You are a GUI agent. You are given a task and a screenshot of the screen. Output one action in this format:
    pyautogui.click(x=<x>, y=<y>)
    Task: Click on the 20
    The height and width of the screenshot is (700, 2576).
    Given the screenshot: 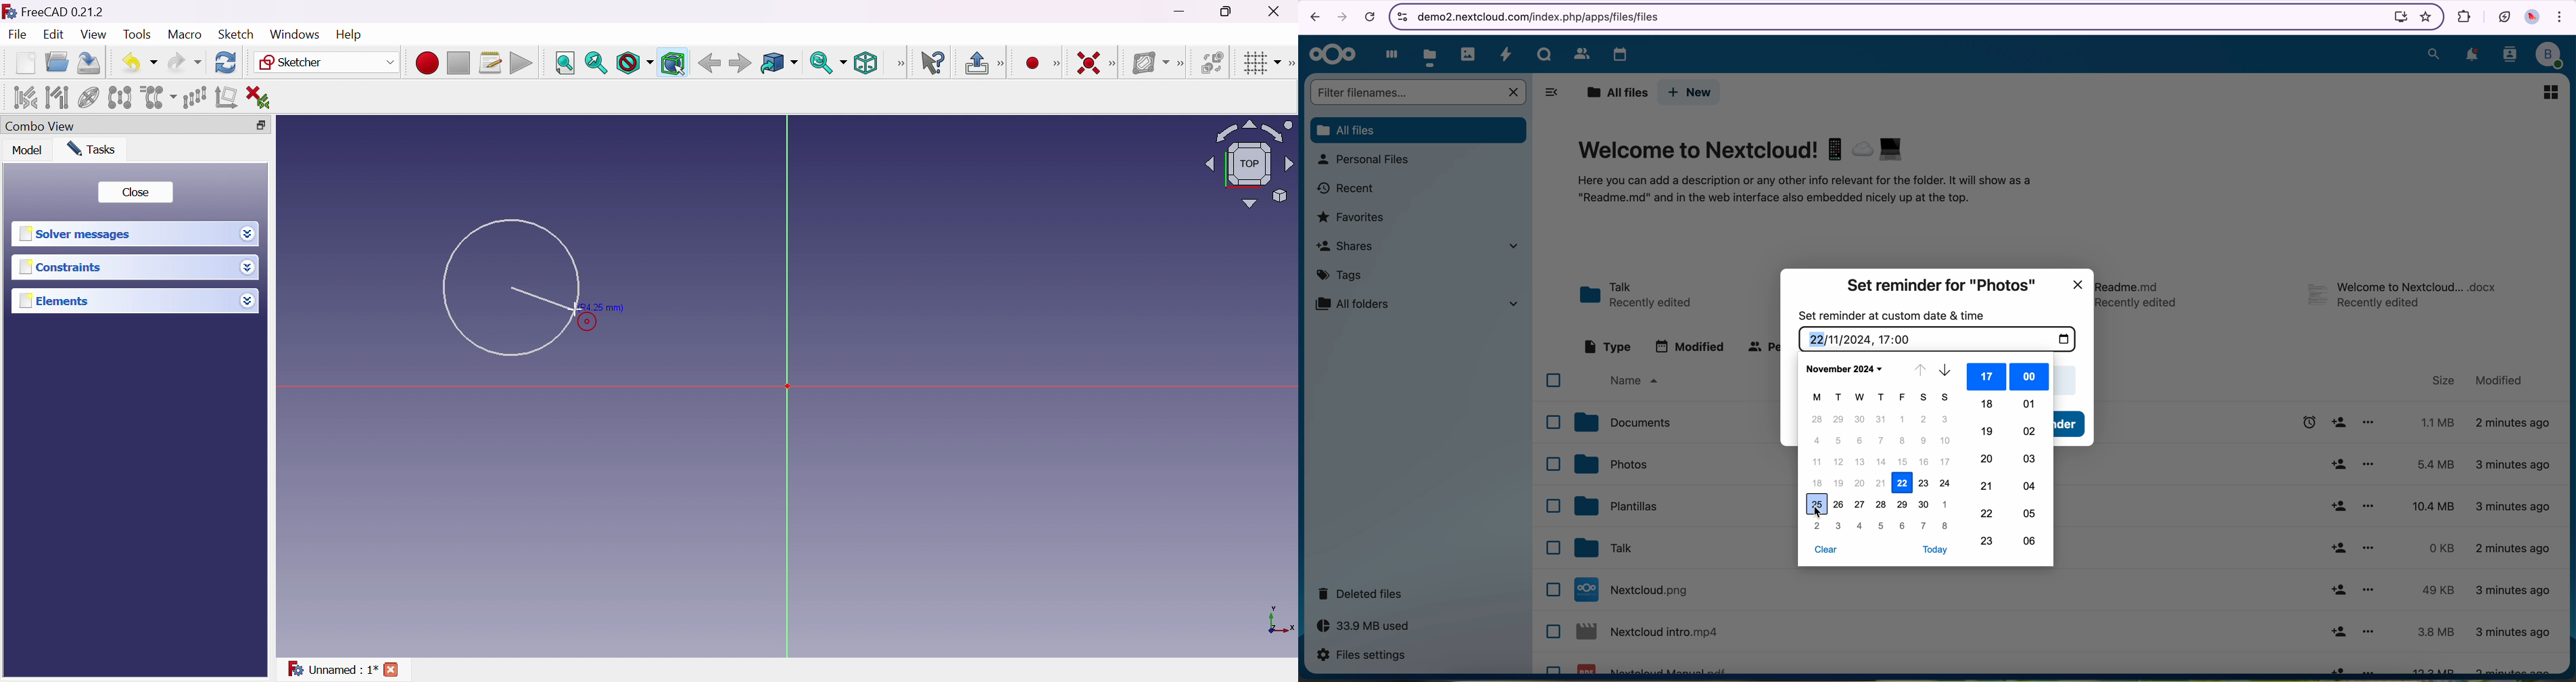 What is the action you would take?
    pyautogui.click(x=1988, y=458)
    